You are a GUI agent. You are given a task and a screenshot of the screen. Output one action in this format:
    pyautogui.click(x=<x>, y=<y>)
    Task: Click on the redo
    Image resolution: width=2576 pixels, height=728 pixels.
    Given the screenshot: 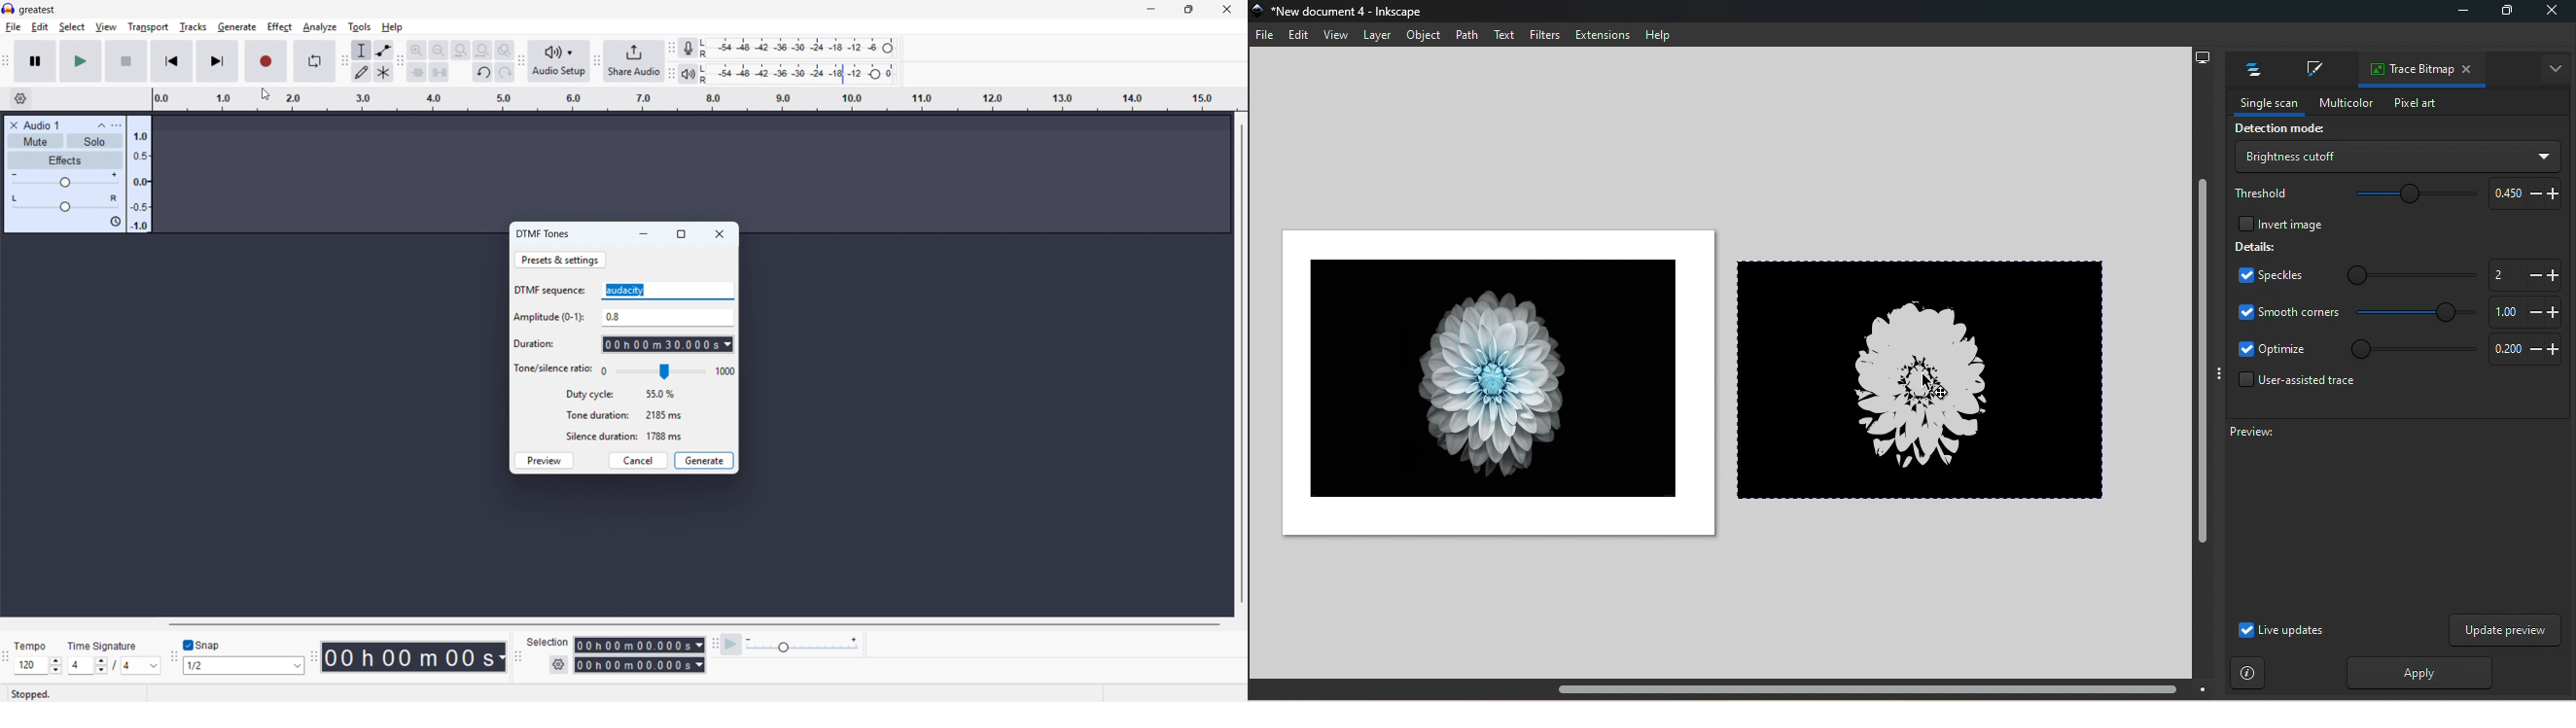 What is the action you would take?
    pyautogui.click(x=504, y=73)
    